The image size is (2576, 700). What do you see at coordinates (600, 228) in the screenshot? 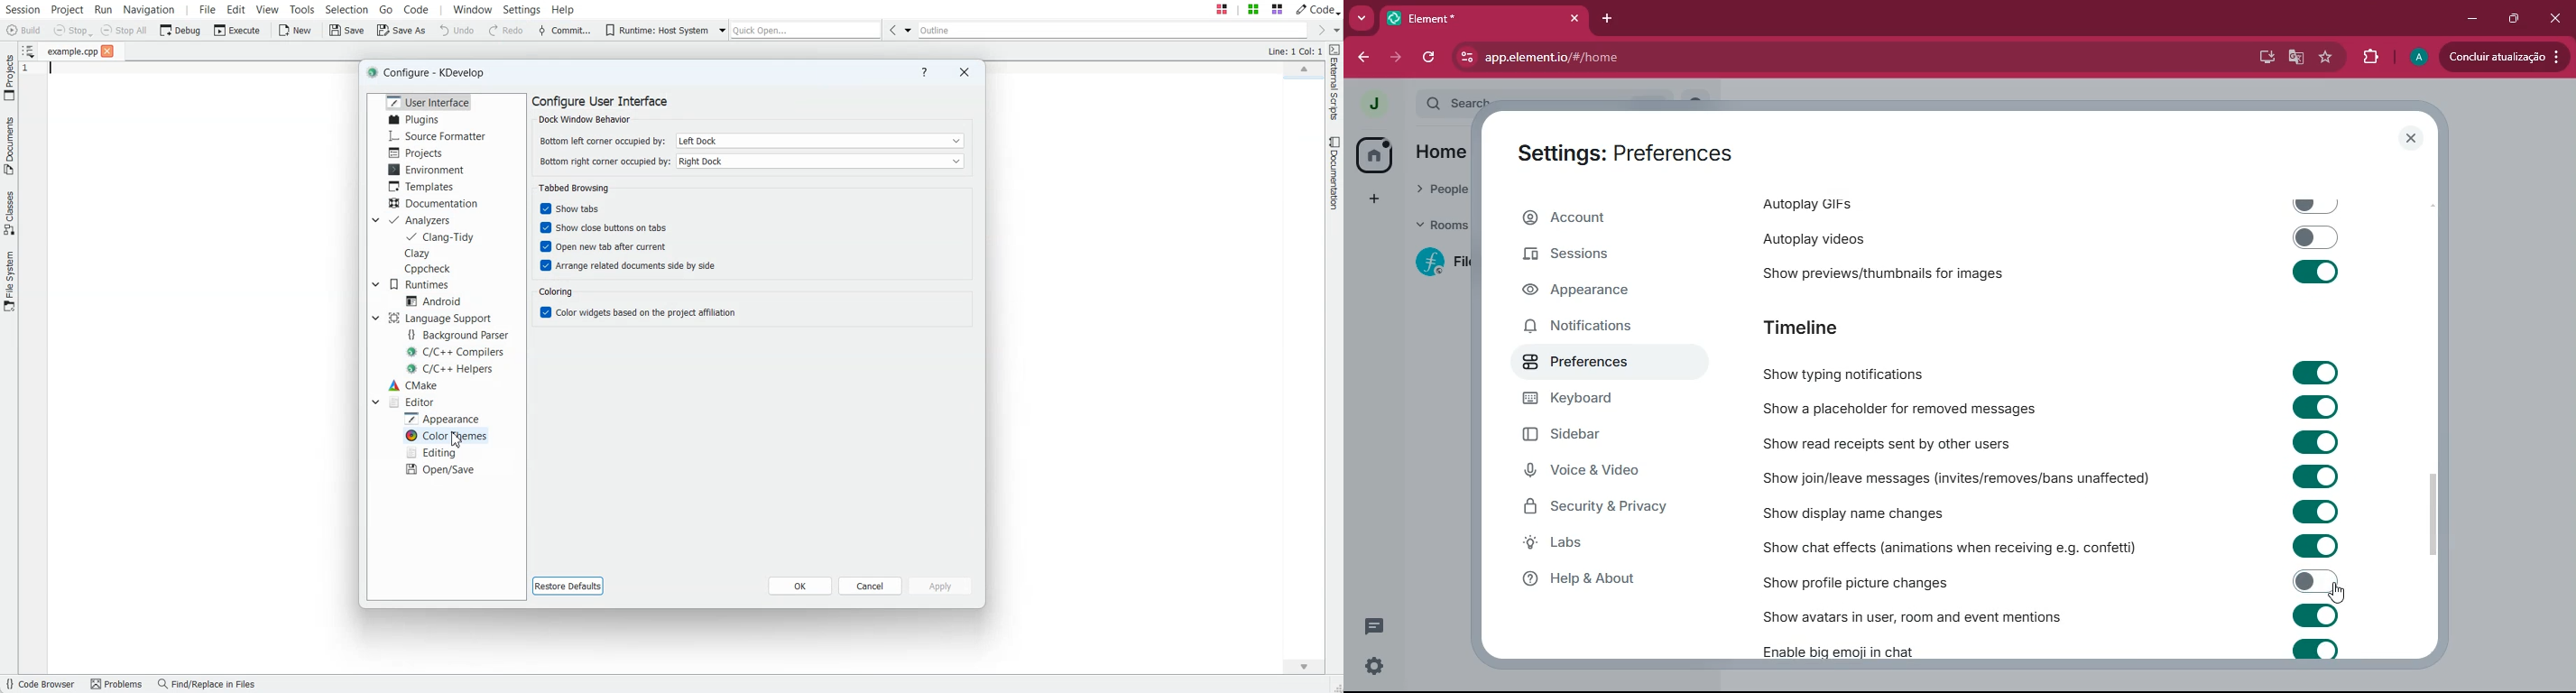
I see `Enable Show close button on tabs` at bounding box center [600, 228].